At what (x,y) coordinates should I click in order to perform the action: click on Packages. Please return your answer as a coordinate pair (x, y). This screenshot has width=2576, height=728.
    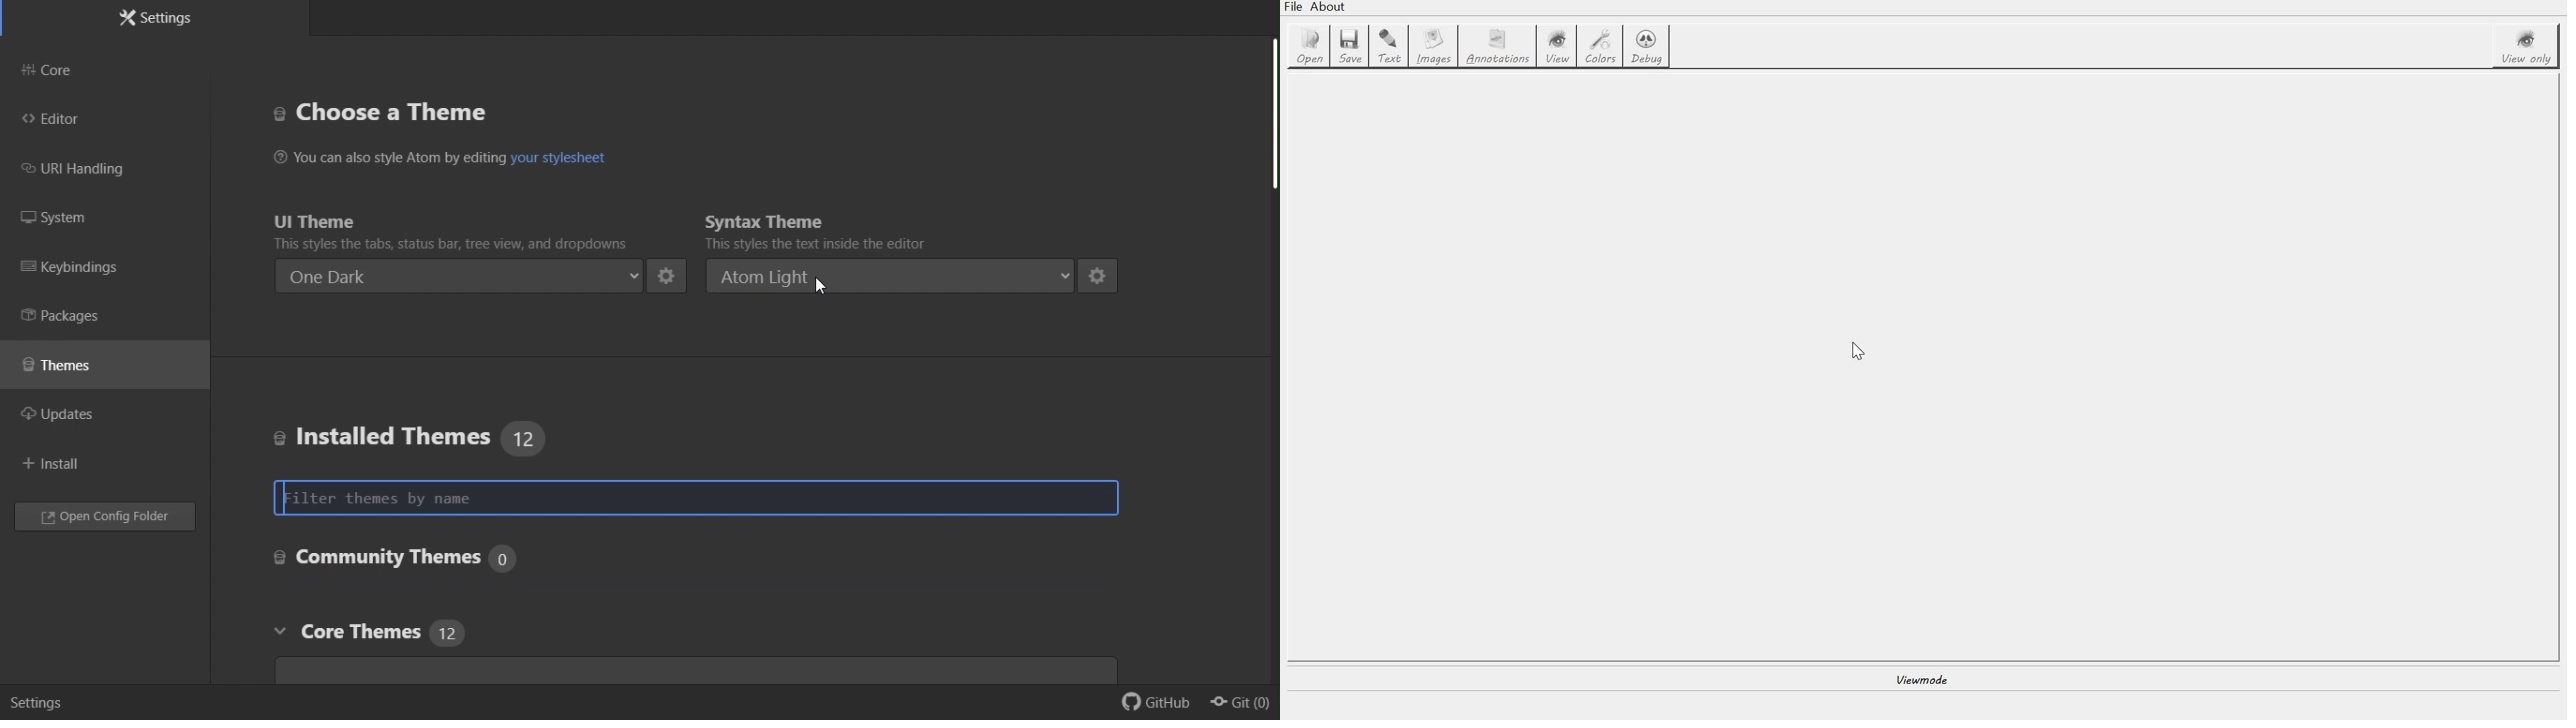
    Looking at the image, I should click on (83, 318).